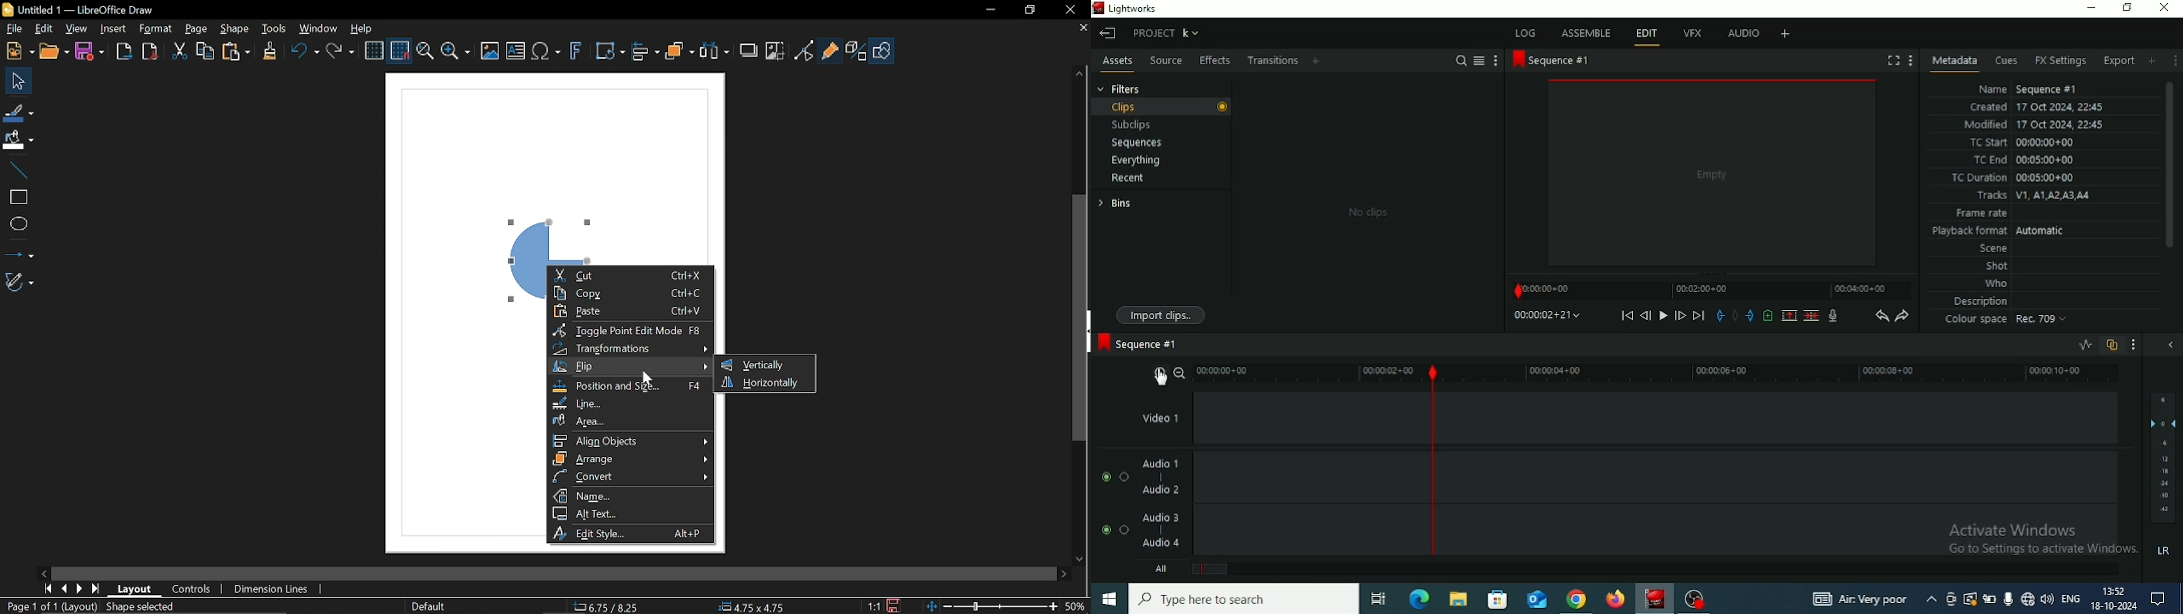 This screenshot has width=2184, height=616. Describe the element at coordinates (19, 112) in the screenshot. I see `Line color` at that location.